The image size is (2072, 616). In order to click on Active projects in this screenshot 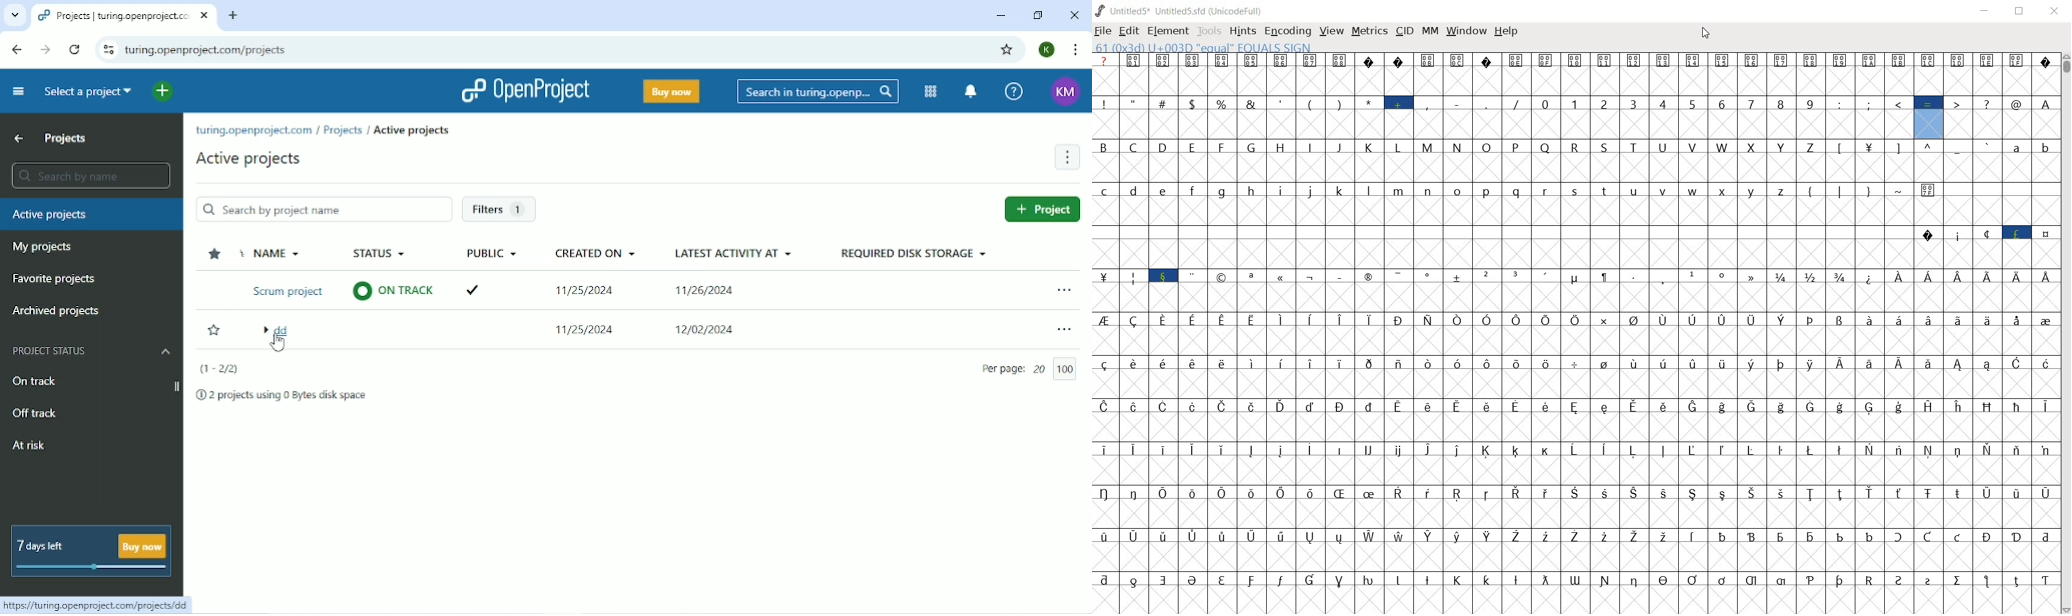, I will do `click(92, 213)`.